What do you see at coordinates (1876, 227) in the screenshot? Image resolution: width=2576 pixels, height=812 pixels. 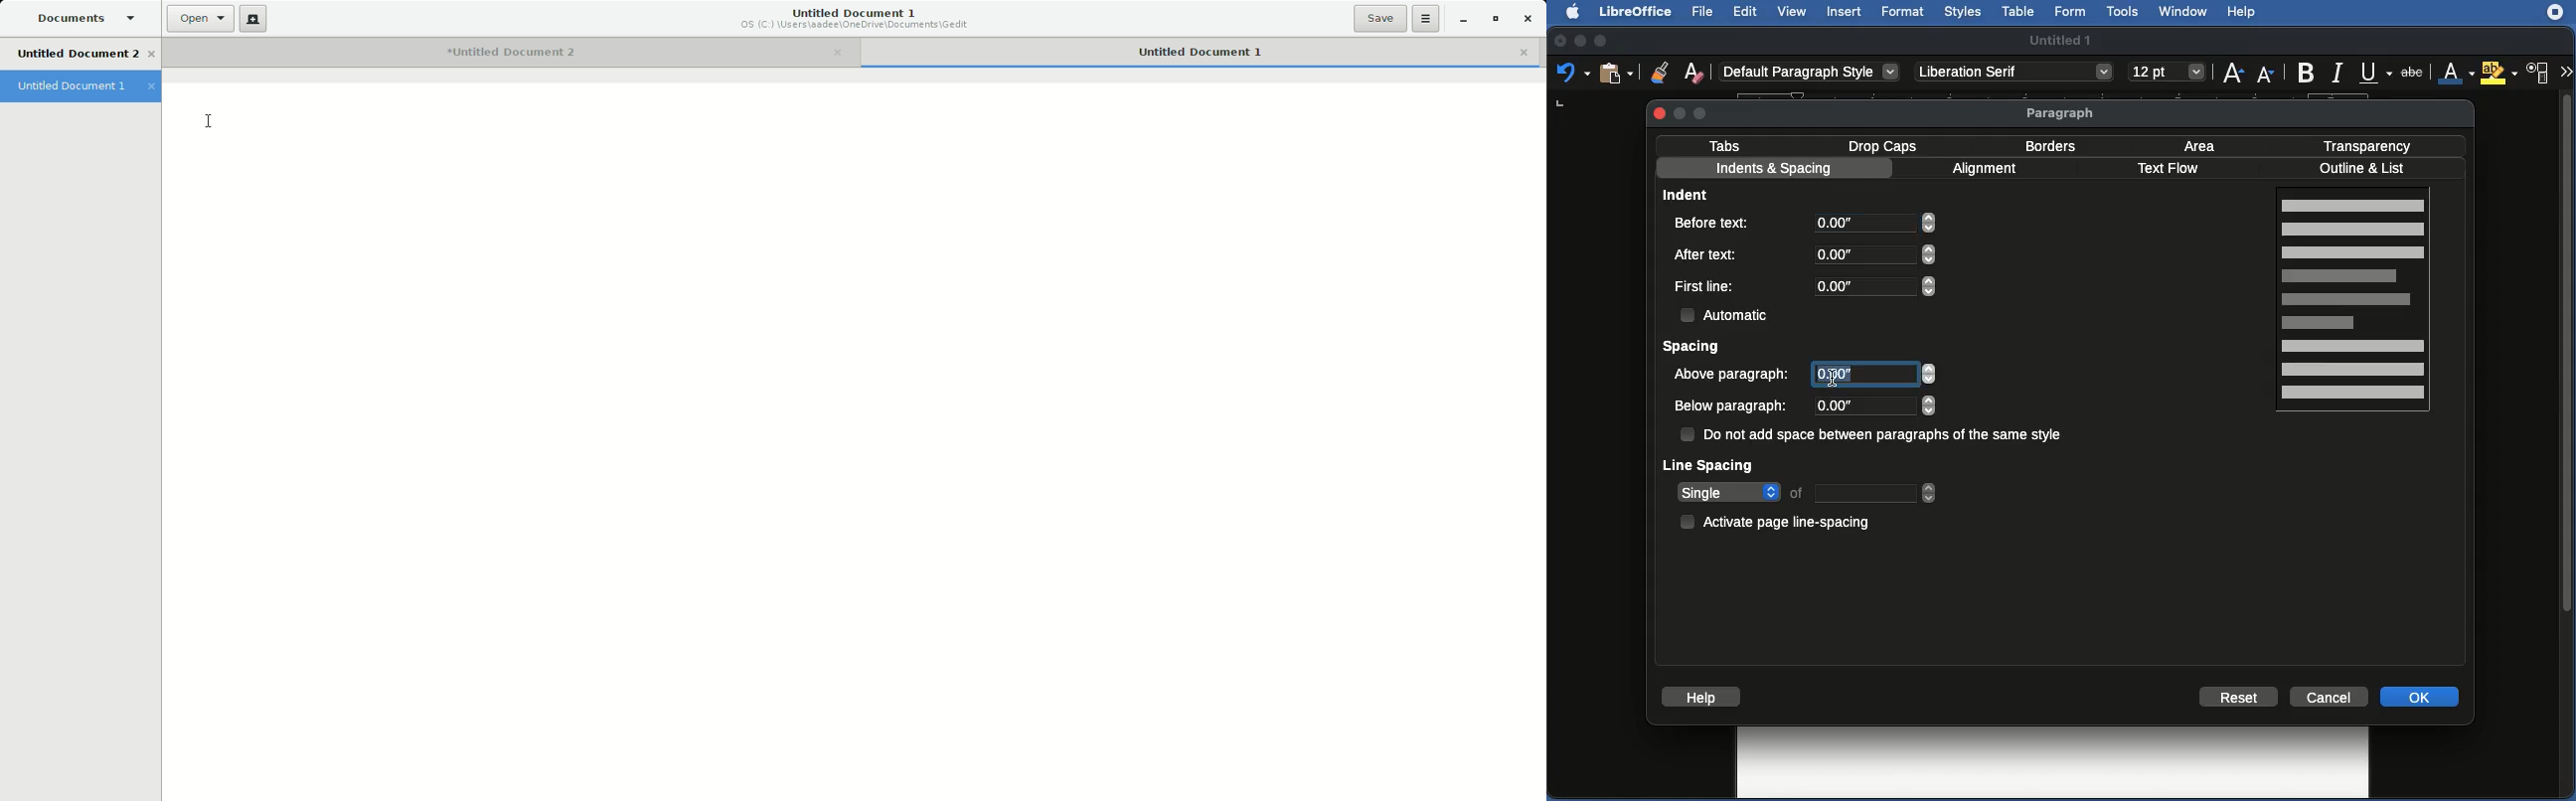 I see `0.00"` at bounding box center [1876, 227].